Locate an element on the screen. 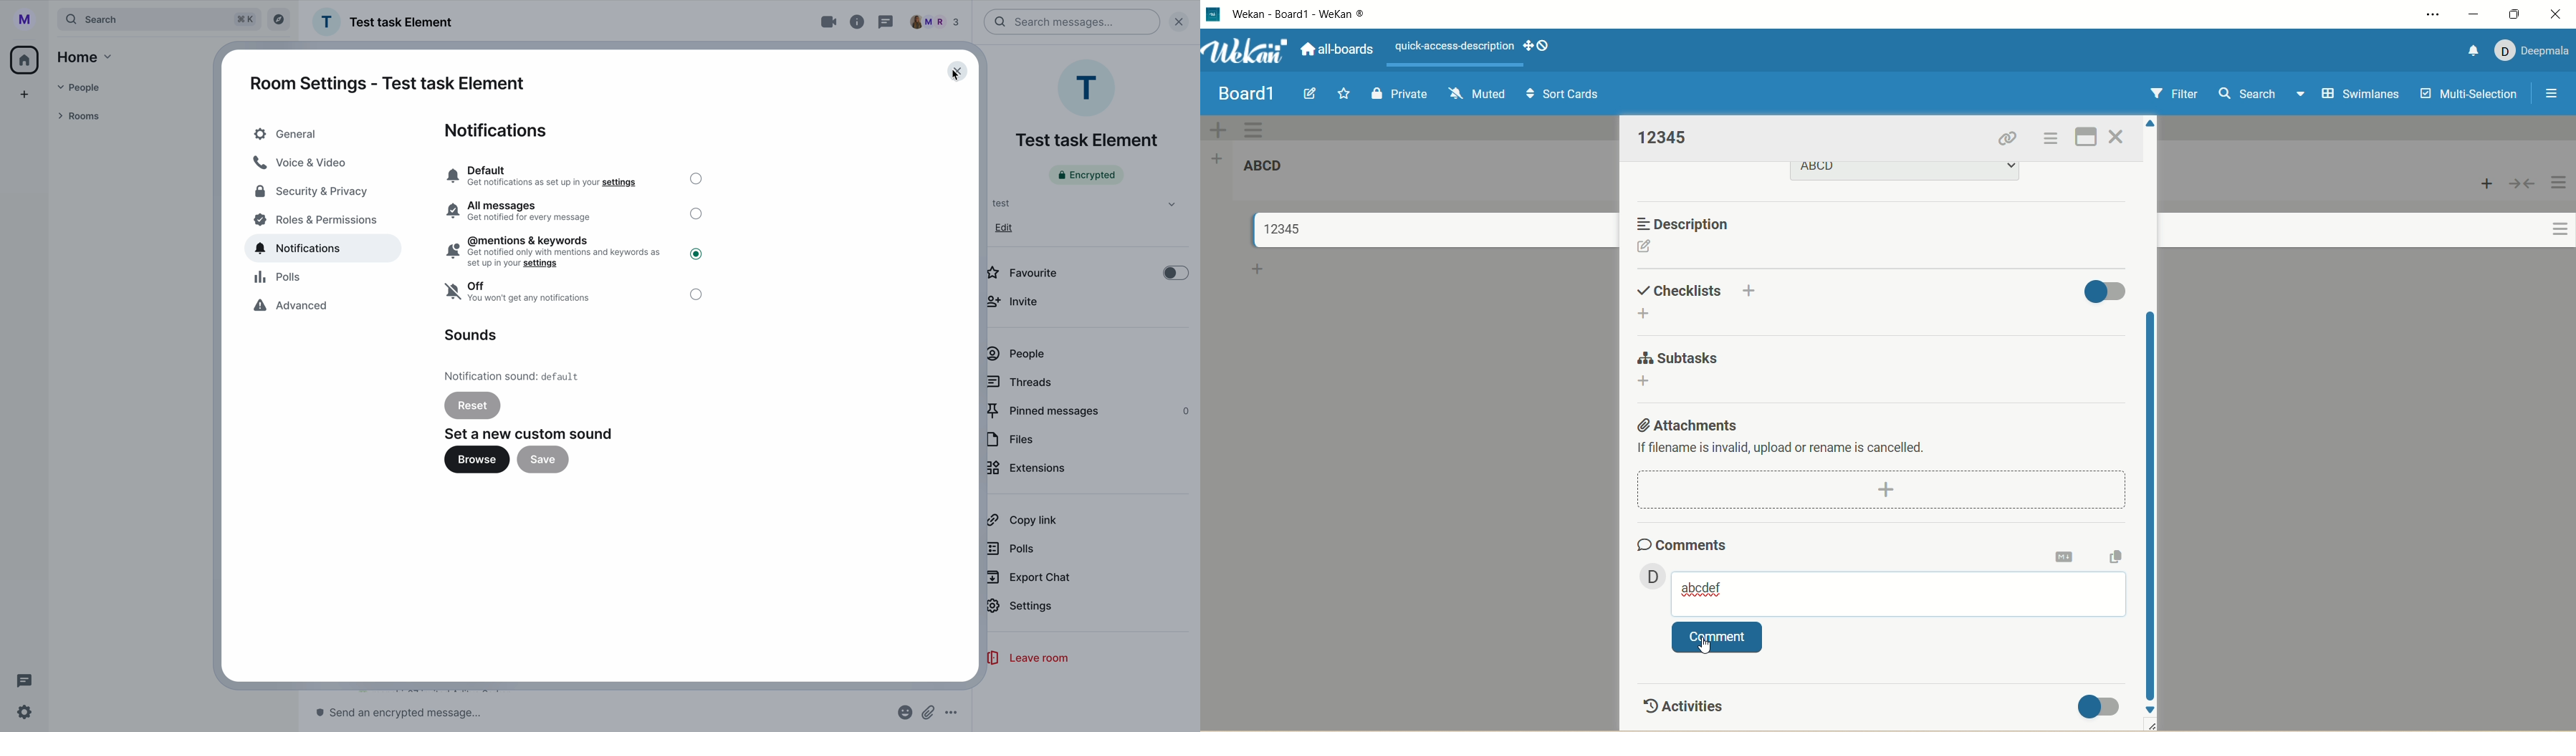 The image size is (2576, 756). home is located at coordinates (87, 57).